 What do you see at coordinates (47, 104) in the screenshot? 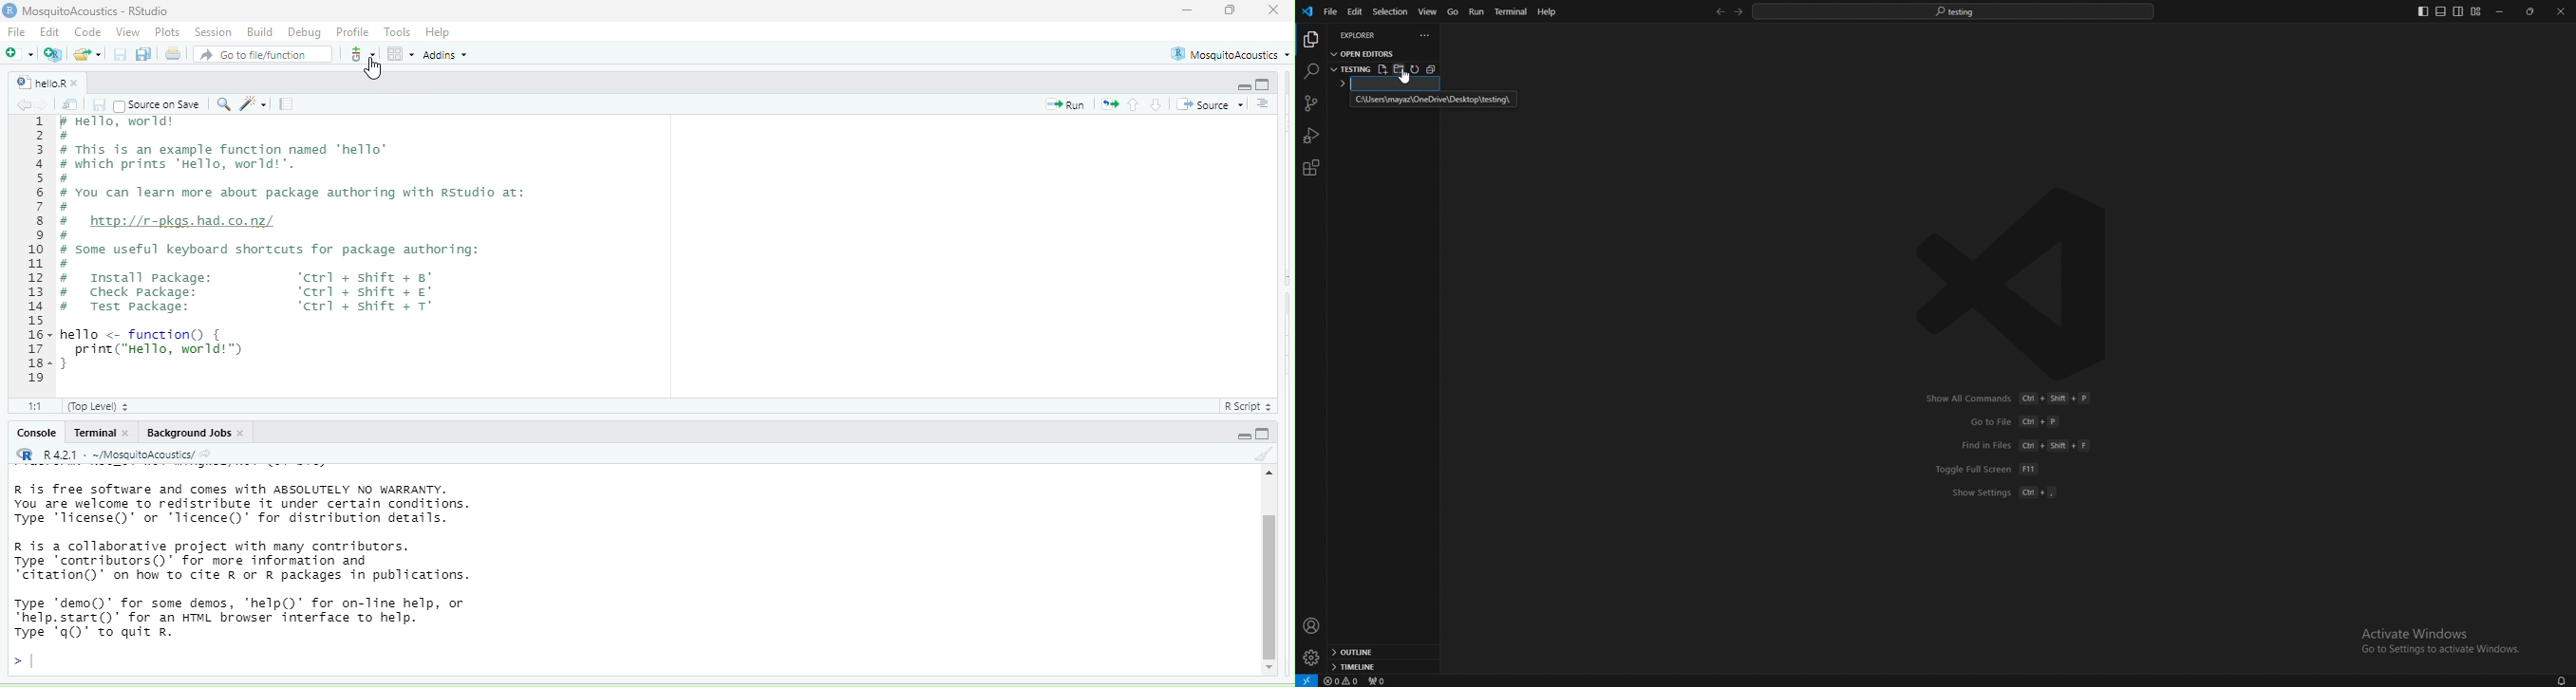
I see `go forward to the next source location` at bounding box center [47, 104].